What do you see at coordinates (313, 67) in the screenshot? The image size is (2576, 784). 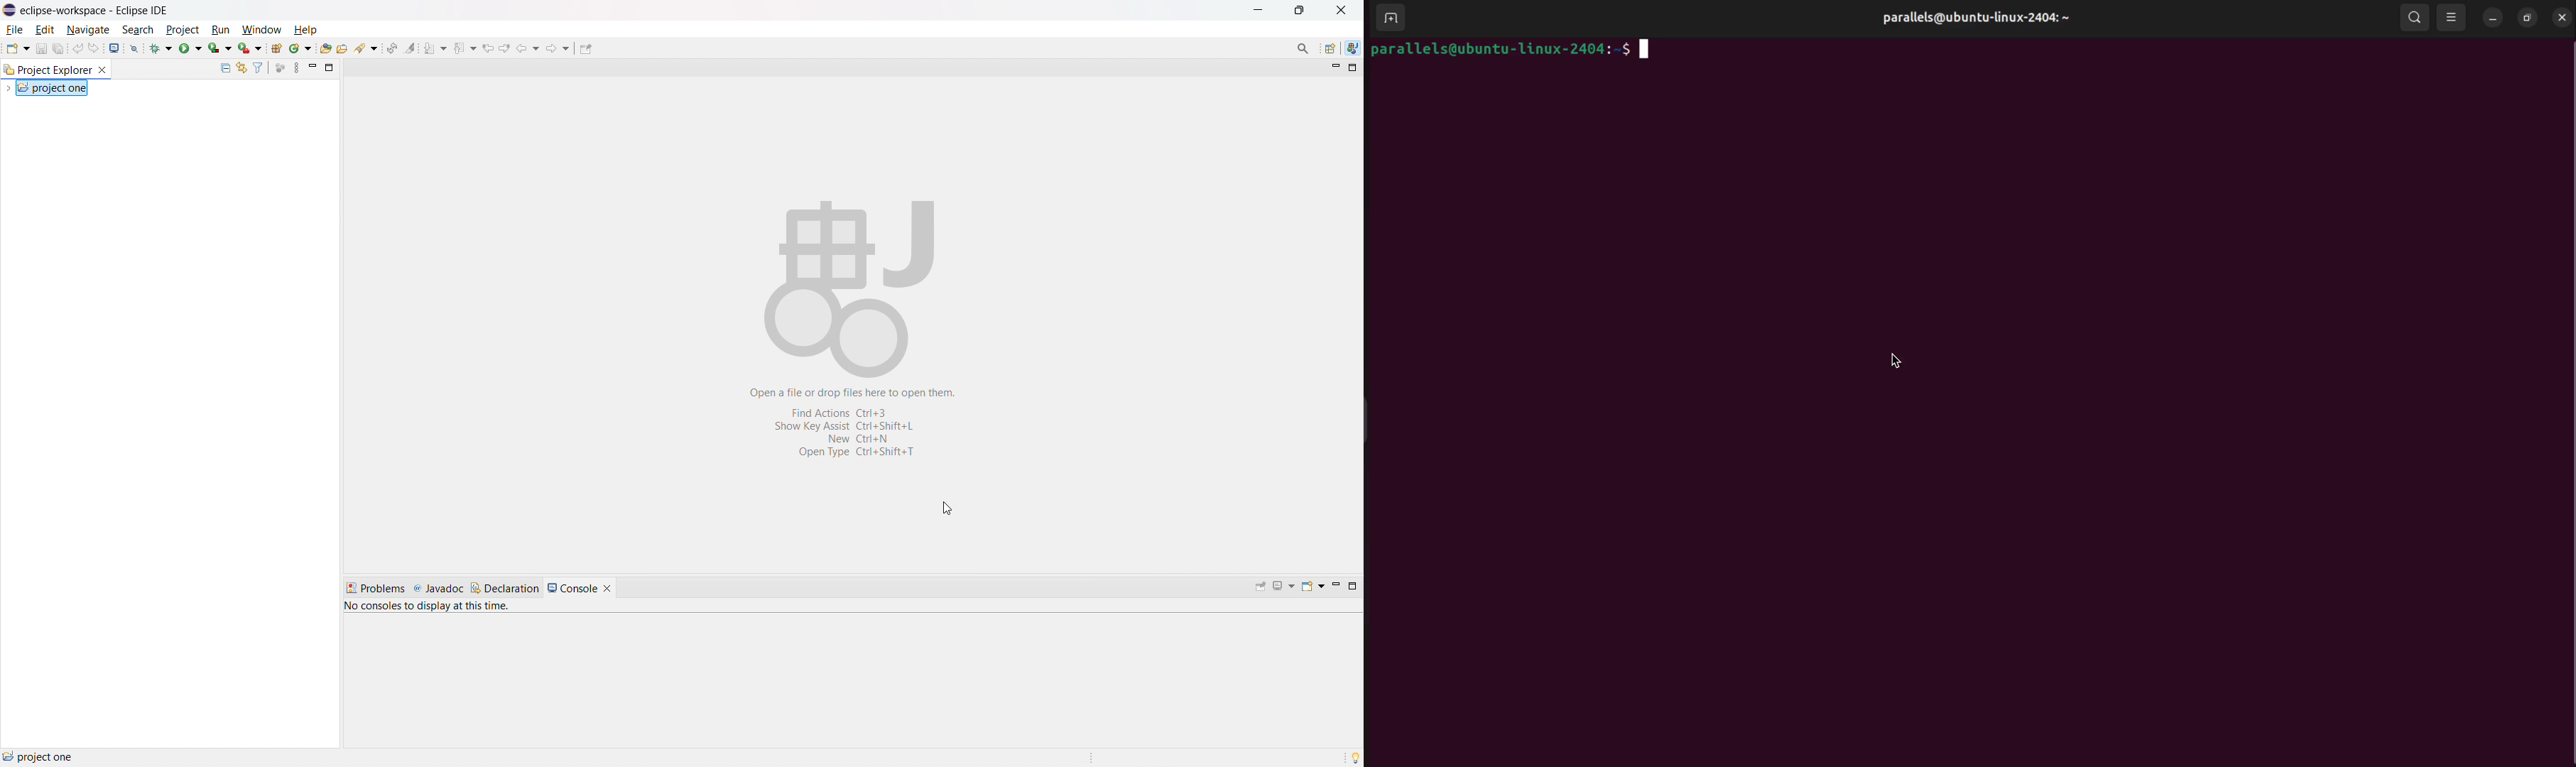 I see `minimize` at bounding box center [313, 67].